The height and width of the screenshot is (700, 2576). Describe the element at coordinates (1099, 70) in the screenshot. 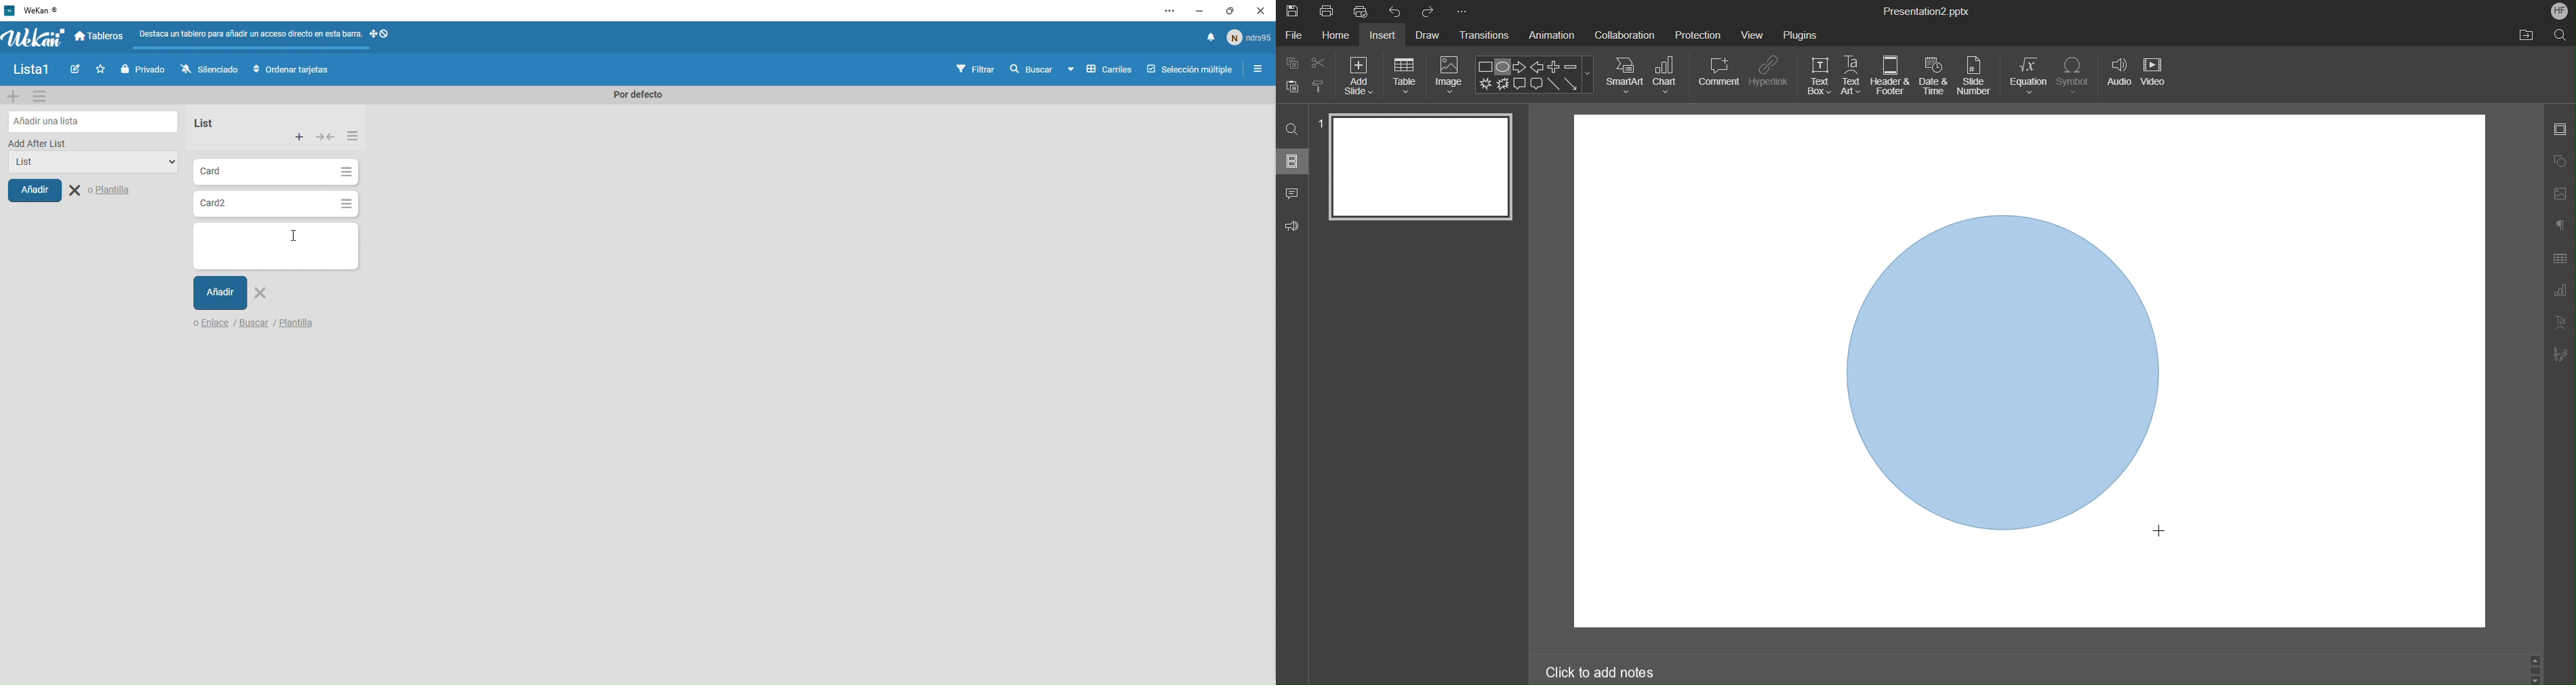

I see `Swimlines` at that location.